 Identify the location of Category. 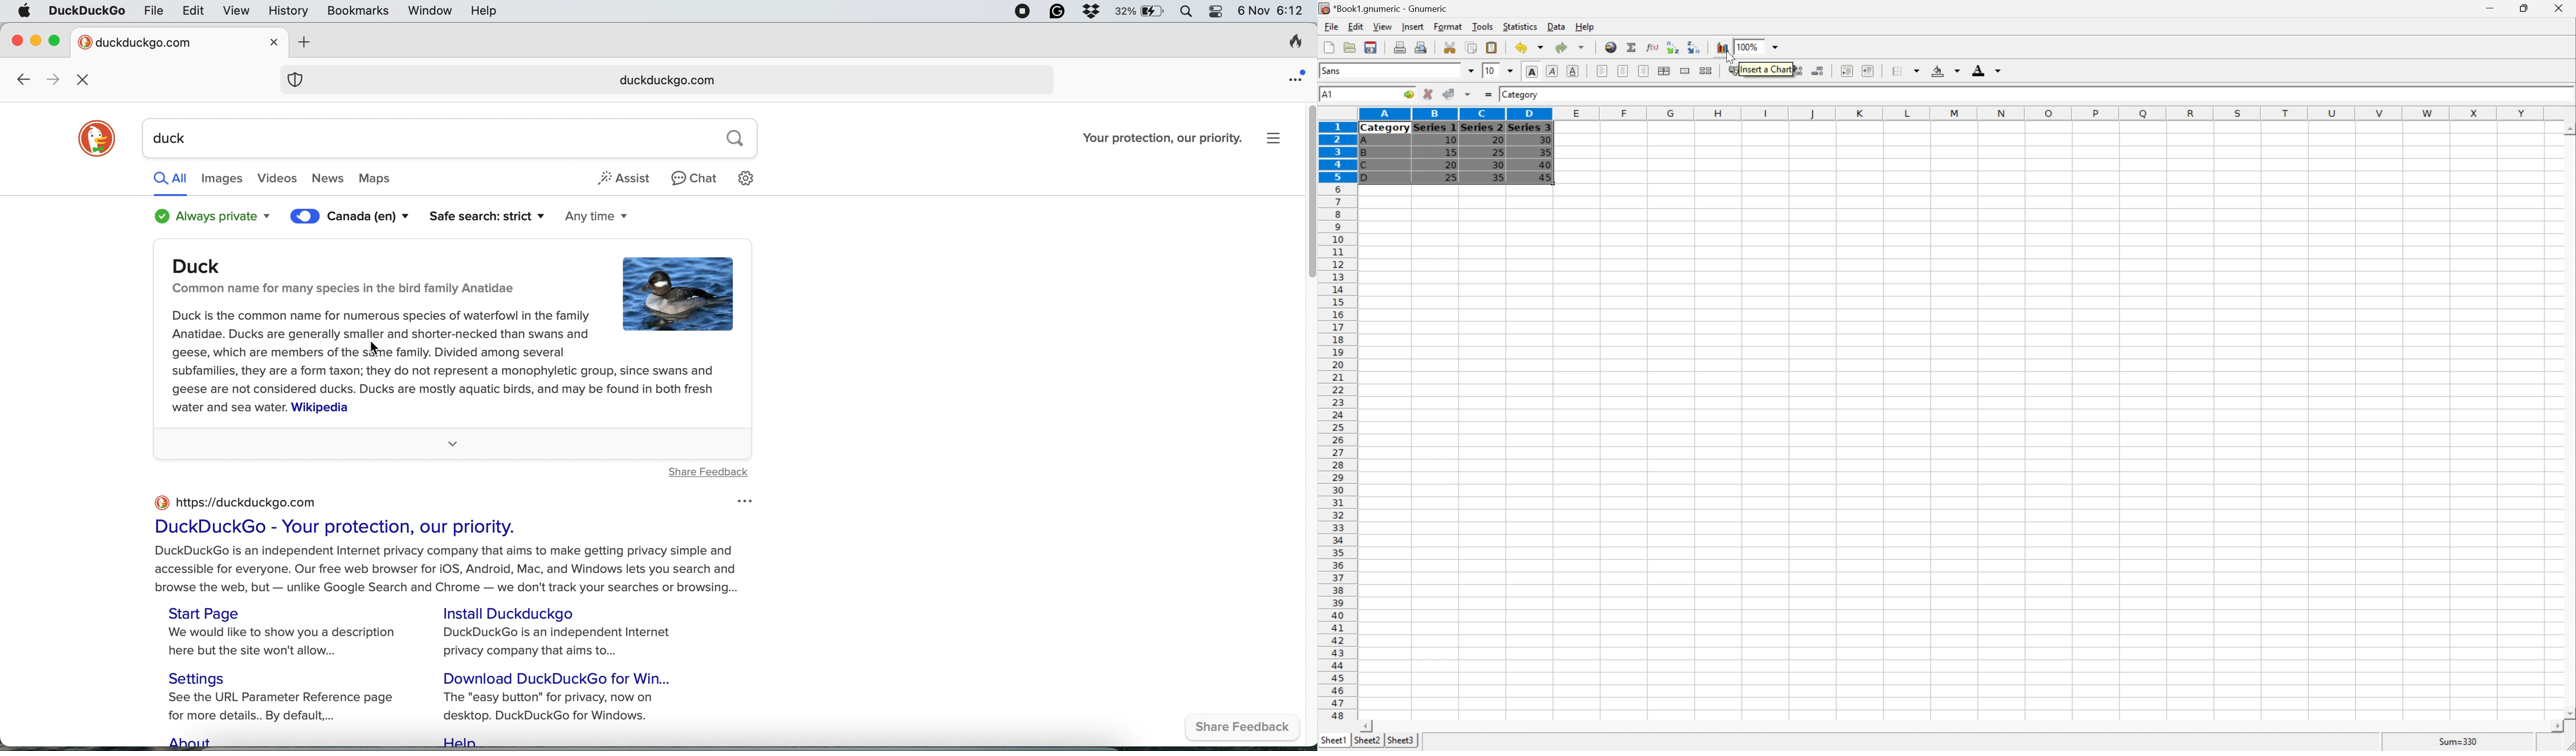
(1385, 129).